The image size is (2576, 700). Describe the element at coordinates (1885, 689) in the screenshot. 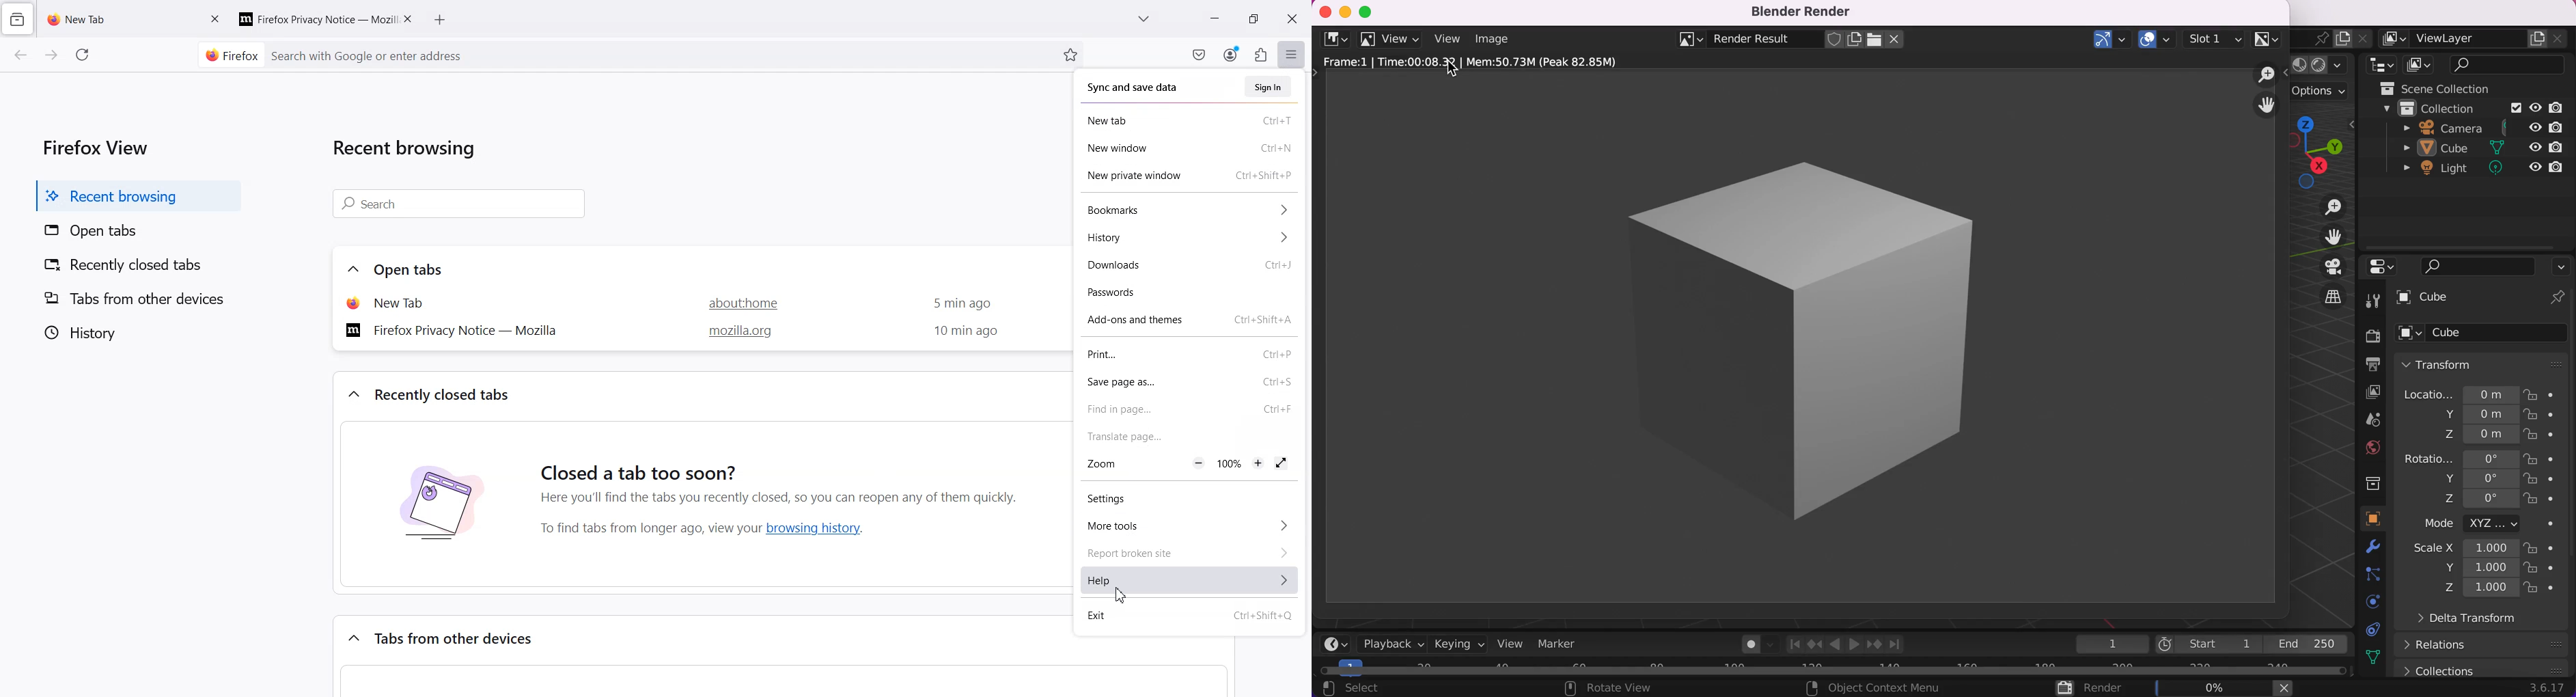

I see `object context menu` at that location.